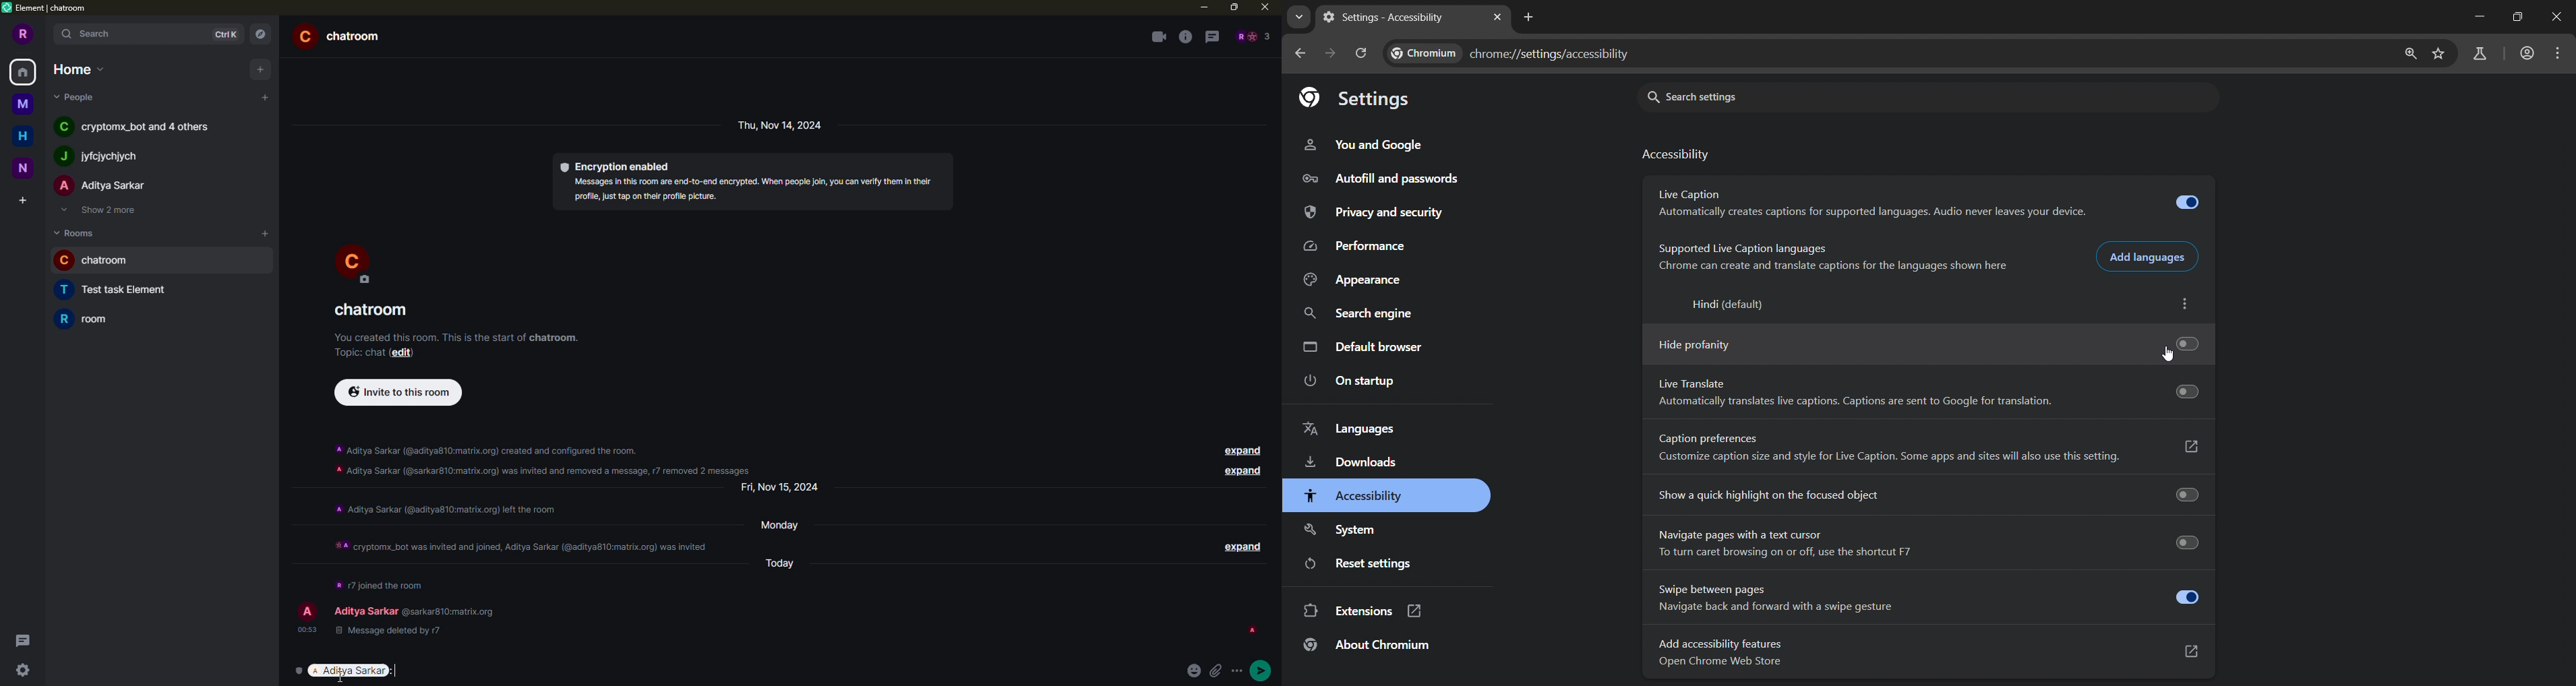  I want to click on info, so click(1185, 37).